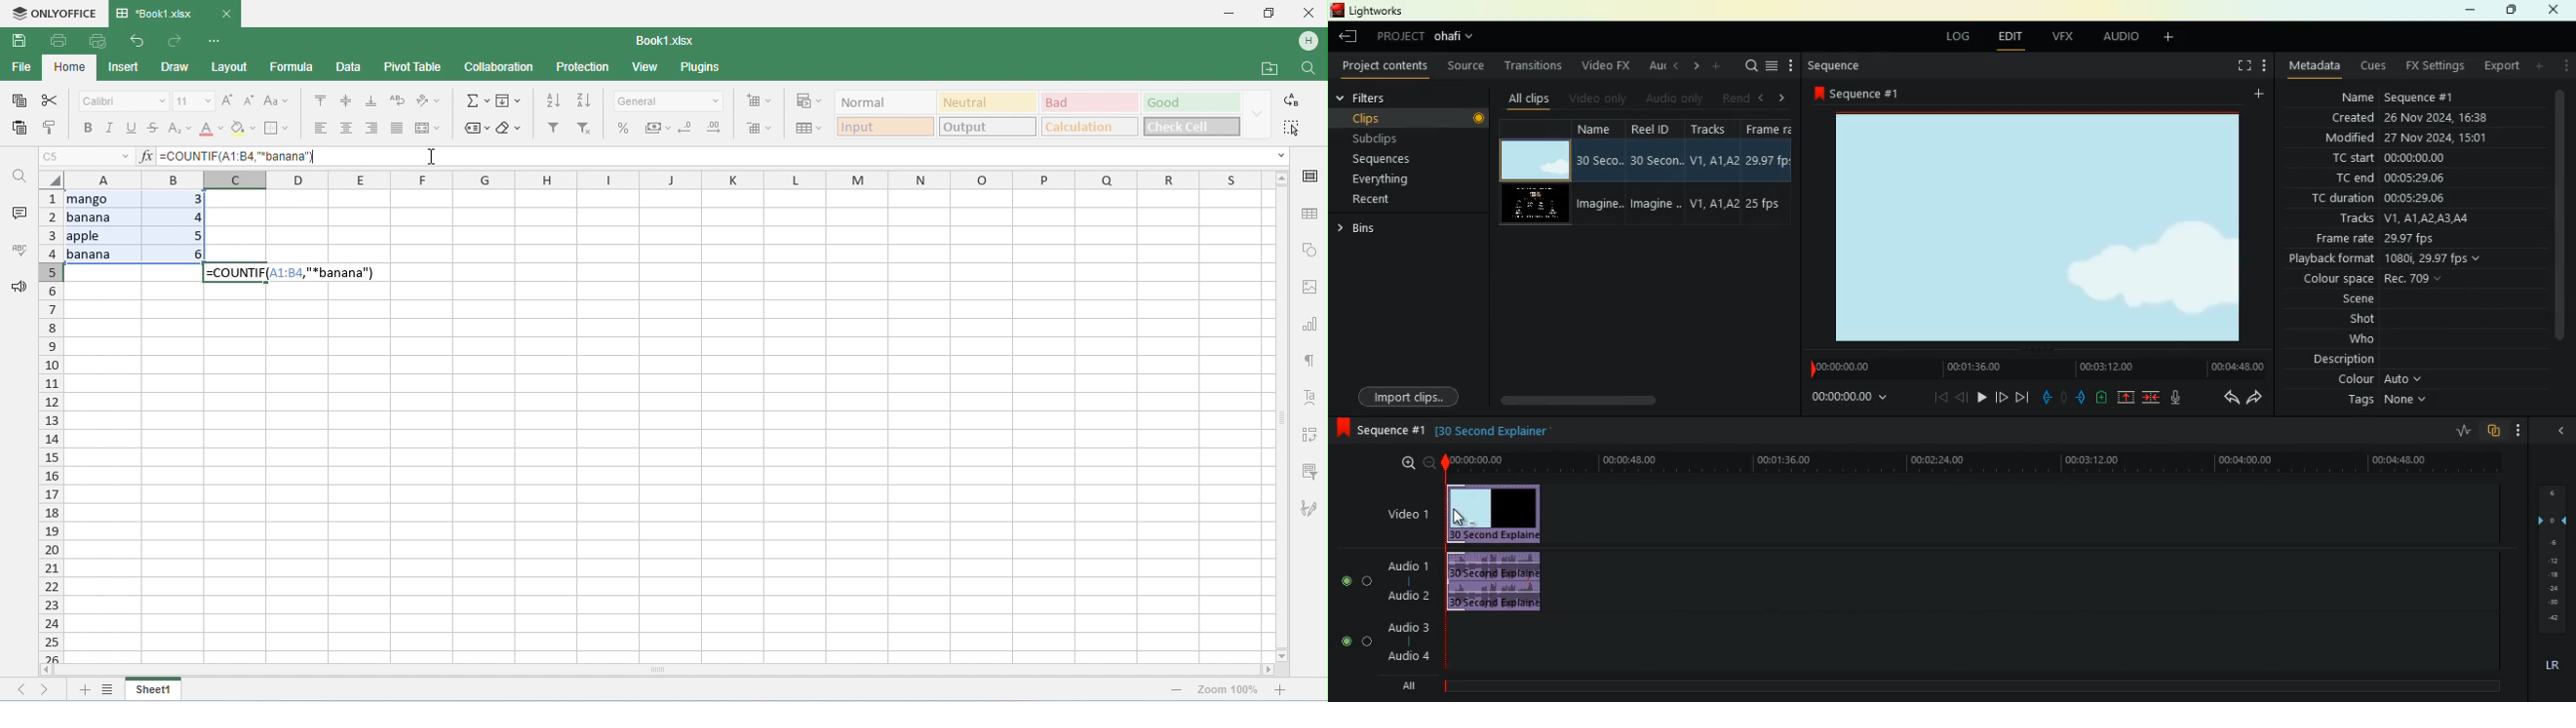  I want to click on name, so click(1600, 173).